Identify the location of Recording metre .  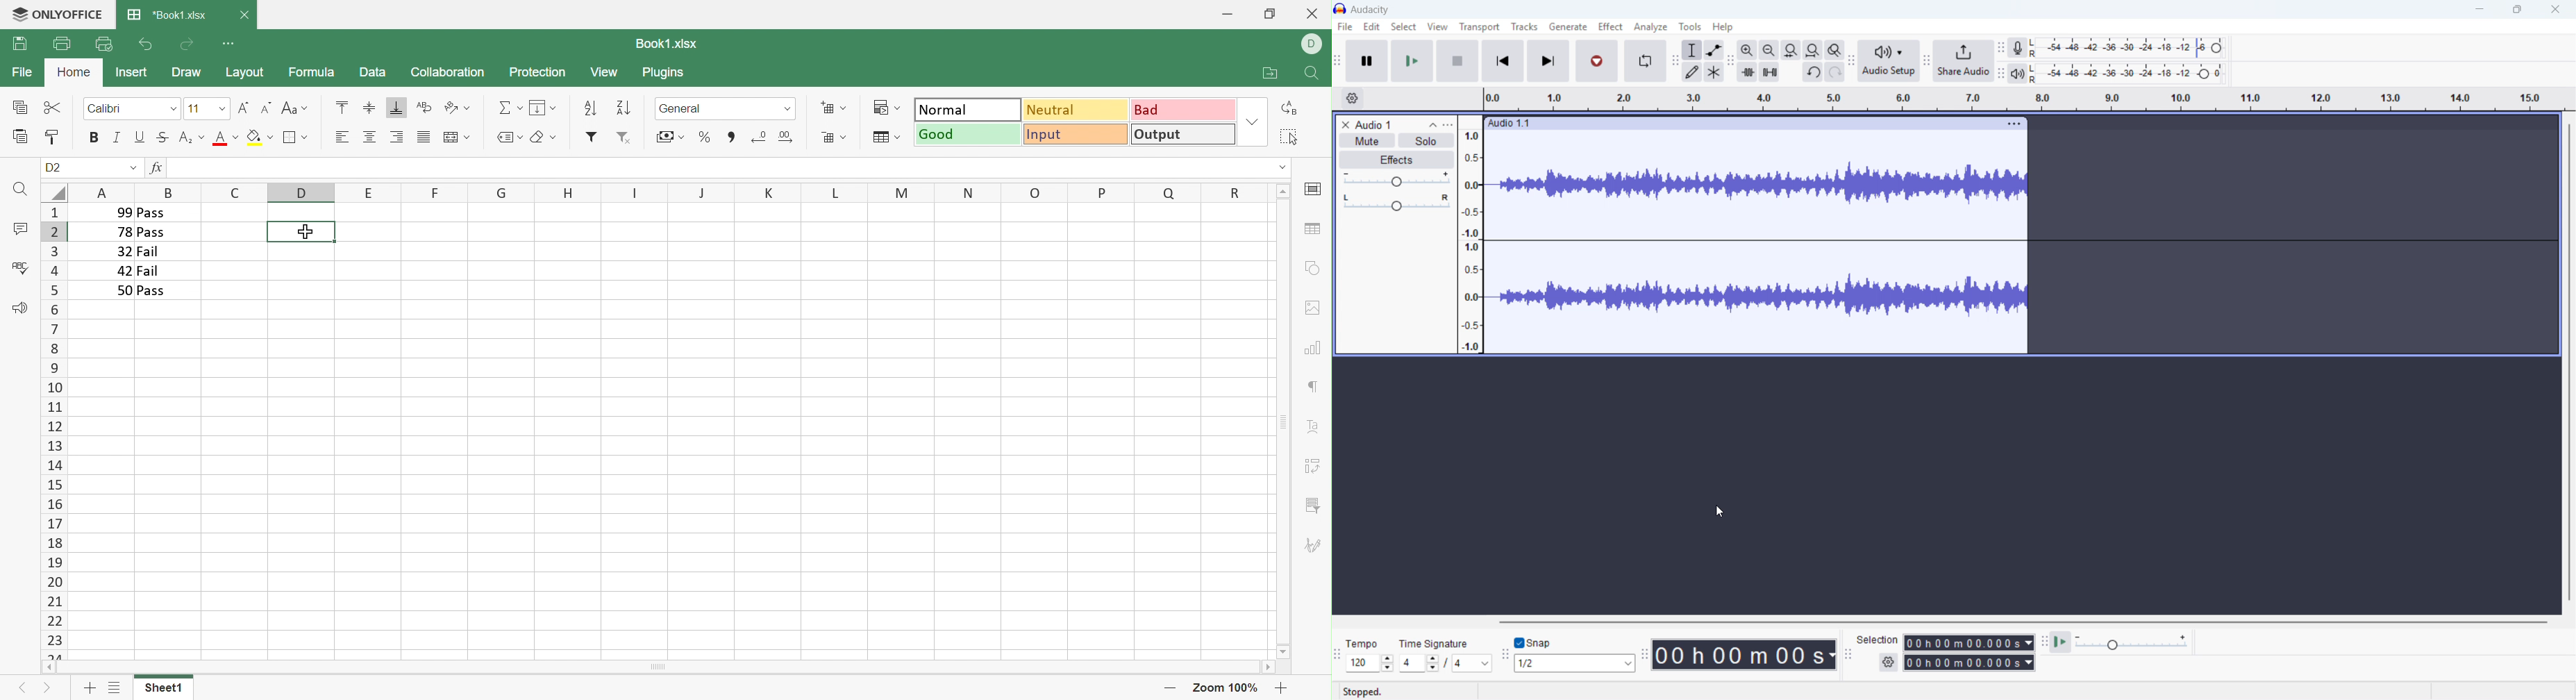
(2017, 48).